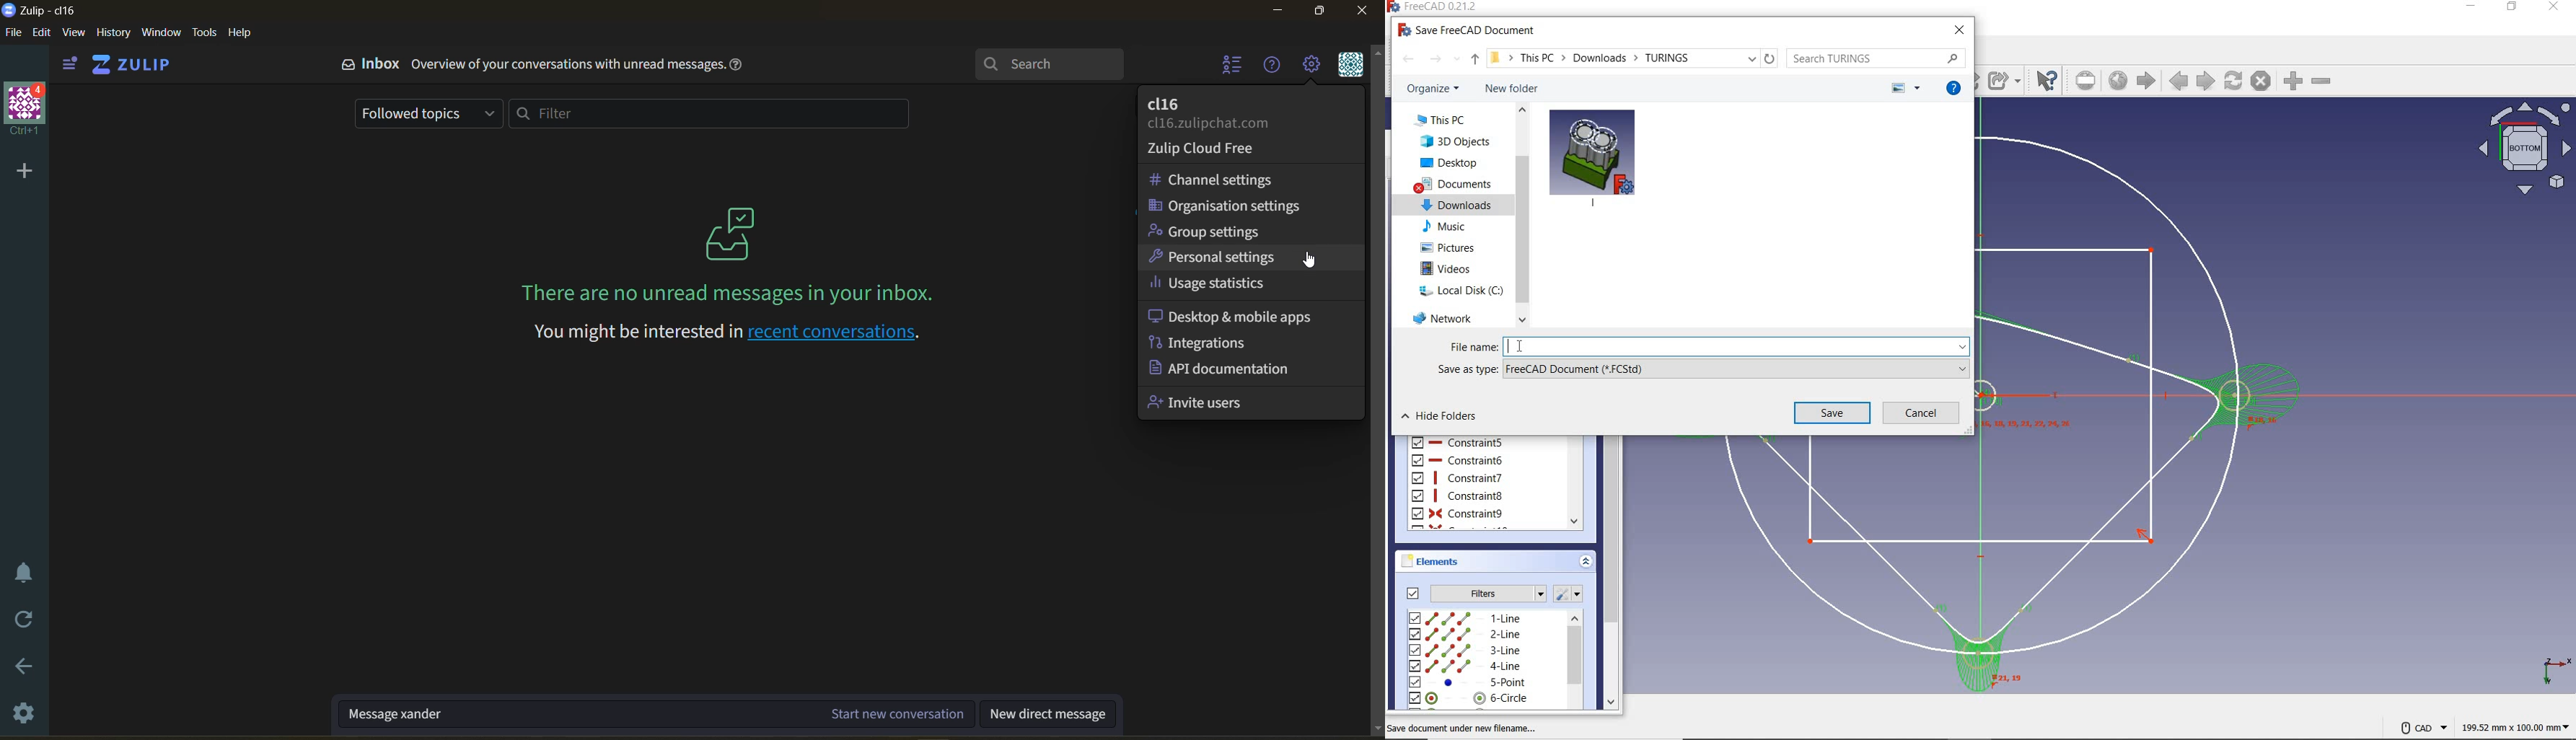  What do you see at coordinates (1458, 461) in the screenshot?
I see `constraint6` at bounding box center [1458, 461].